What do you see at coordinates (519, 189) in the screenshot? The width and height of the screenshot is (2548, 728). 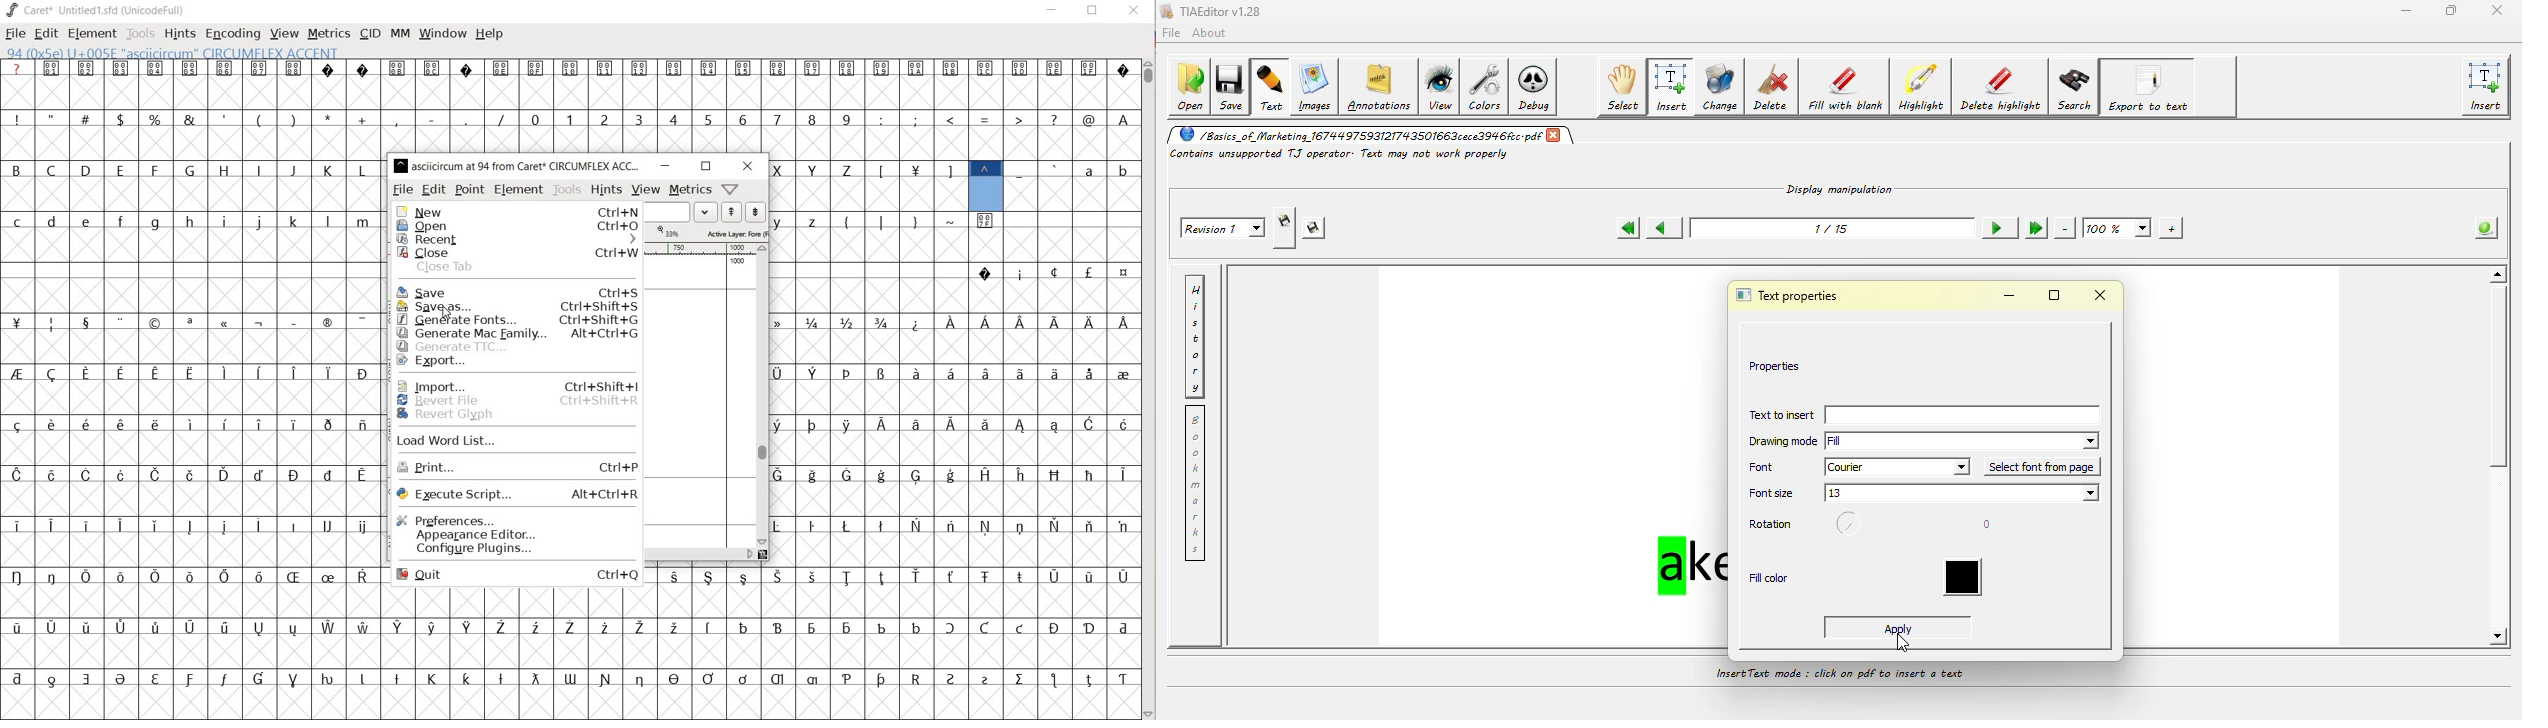 I see `element` at bounding box center [519, 189].